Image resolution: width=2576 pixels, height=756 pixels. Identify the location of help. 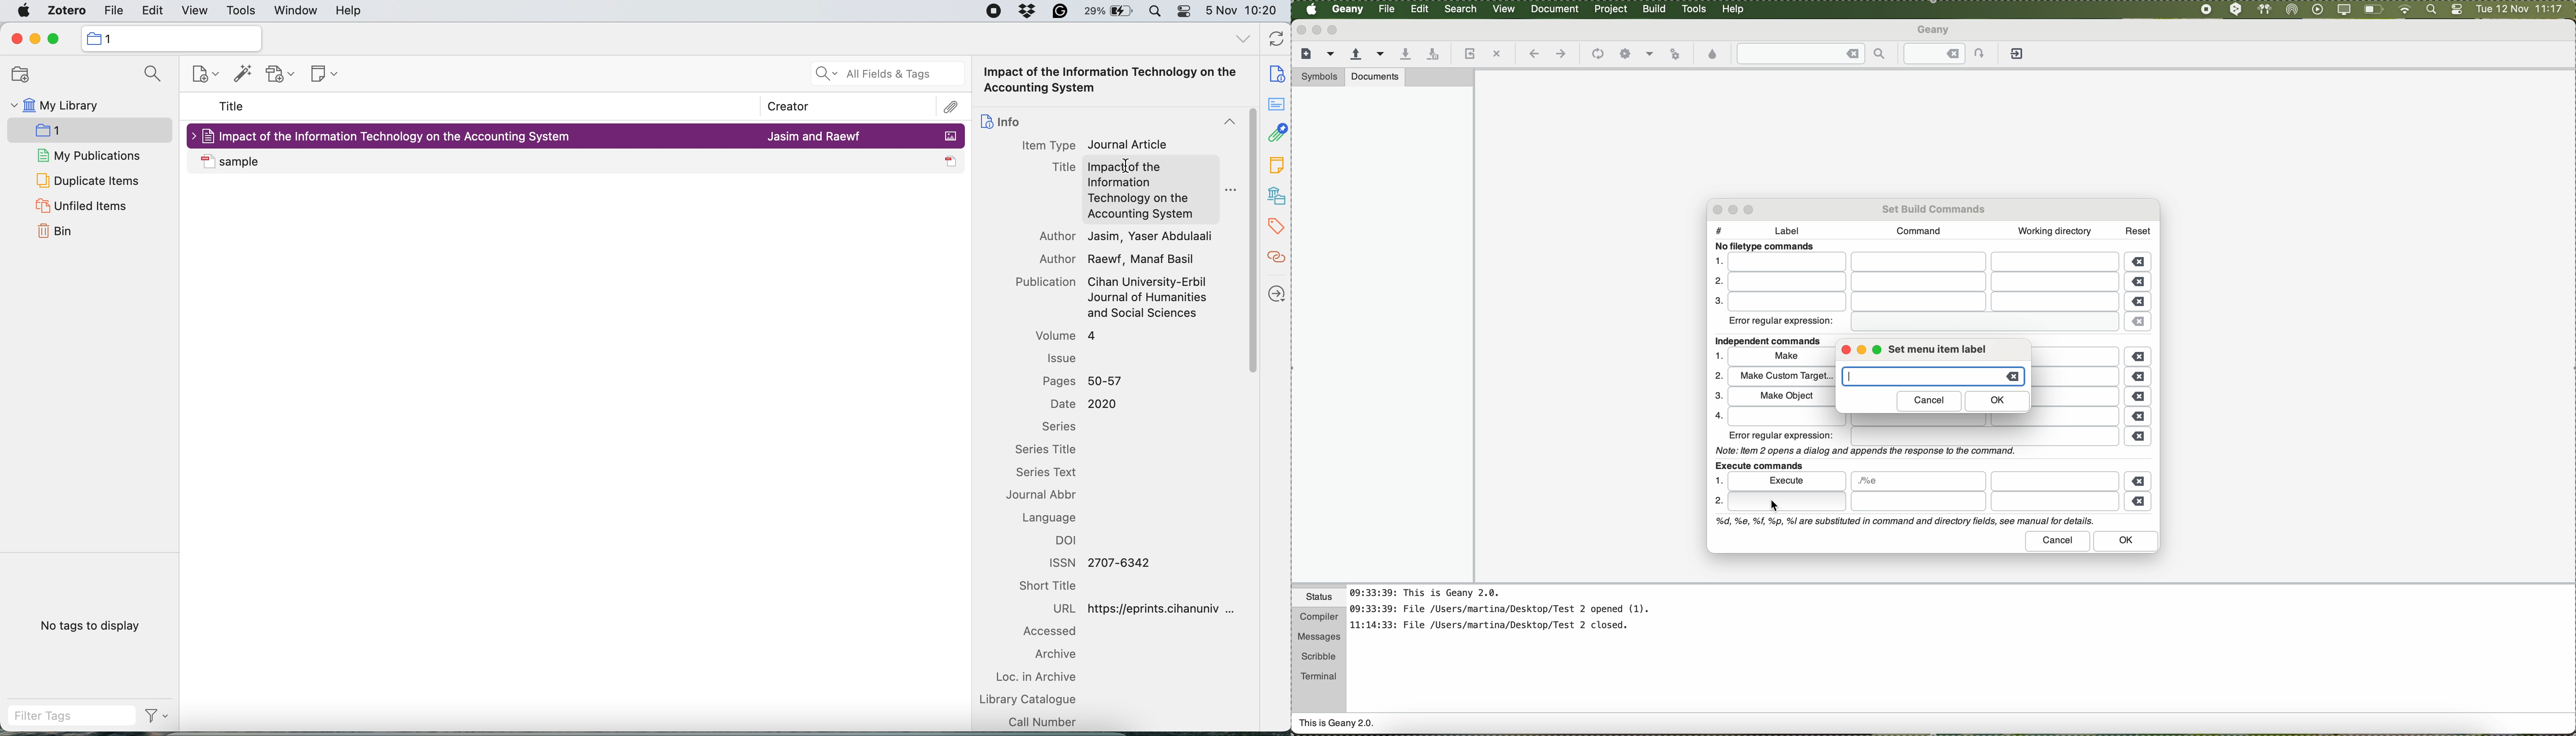
(350, 11).